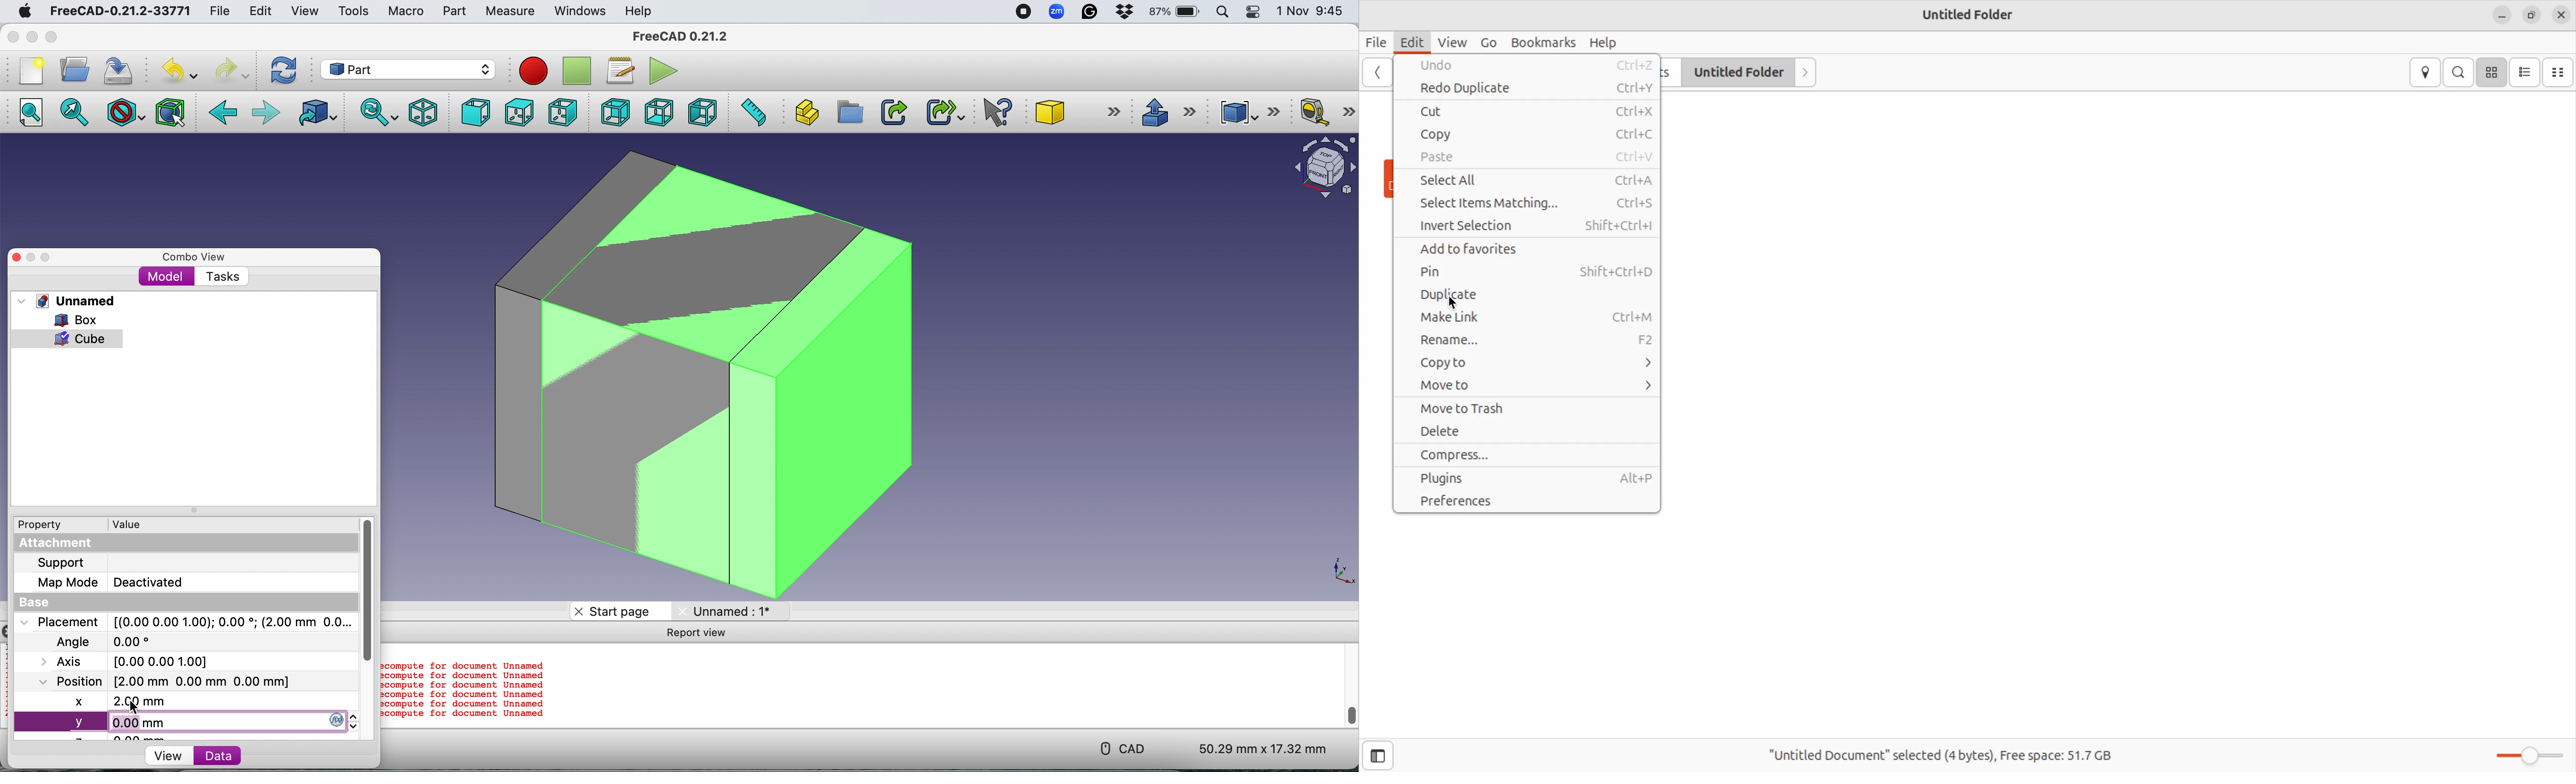  Describe the element at coordinates (242, 756) in the screenshot. I see `Data` at that location.